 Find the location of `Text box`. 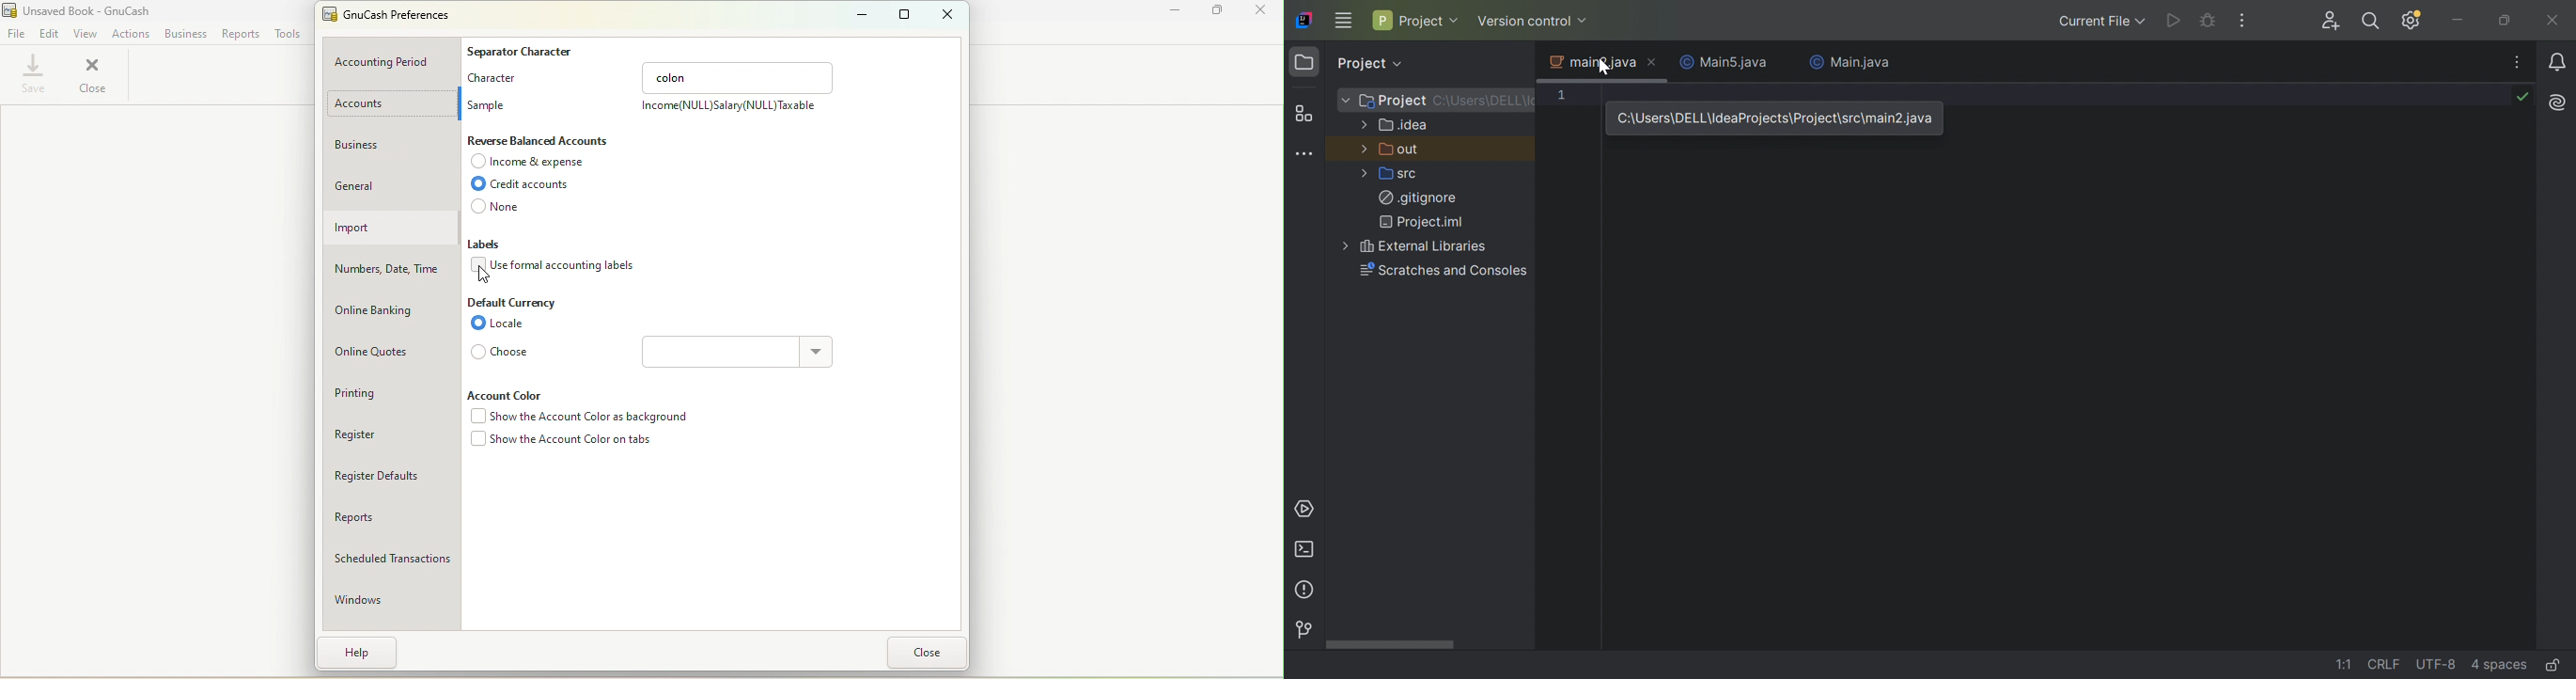

Text box is located at coordinates (739, 75).